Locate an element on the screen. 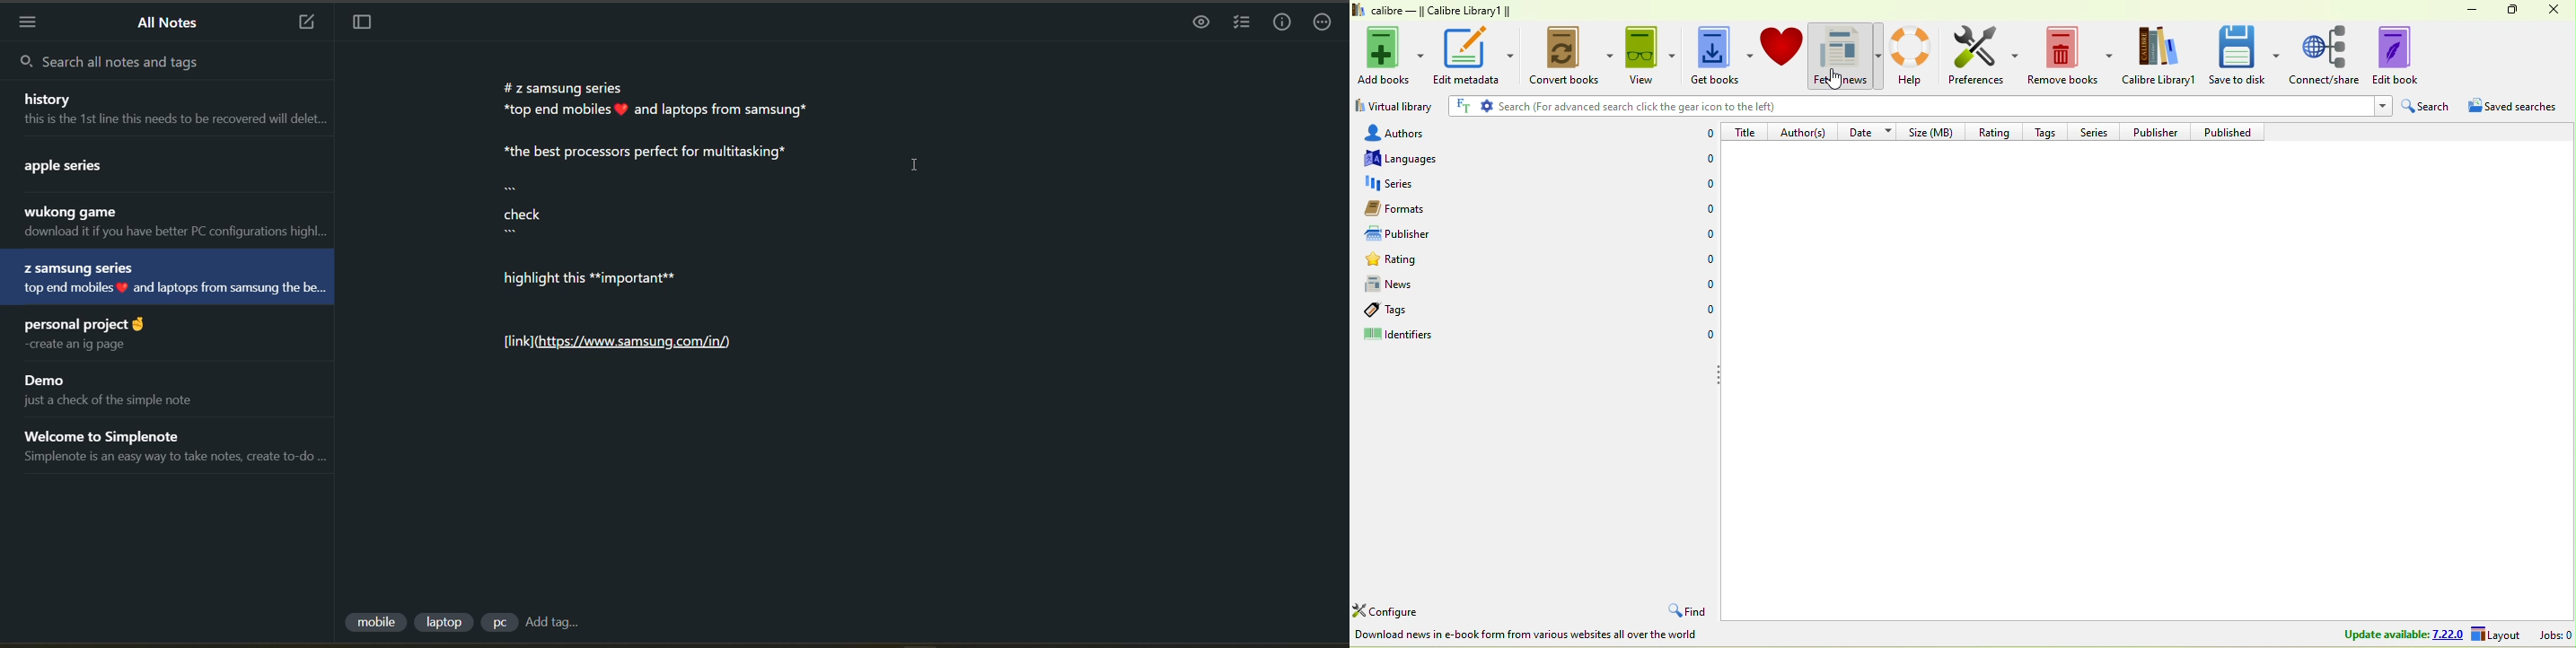 The height and width of the screenshot is (672, 2576). search all notes and tags is located at coordinates (148, 65).